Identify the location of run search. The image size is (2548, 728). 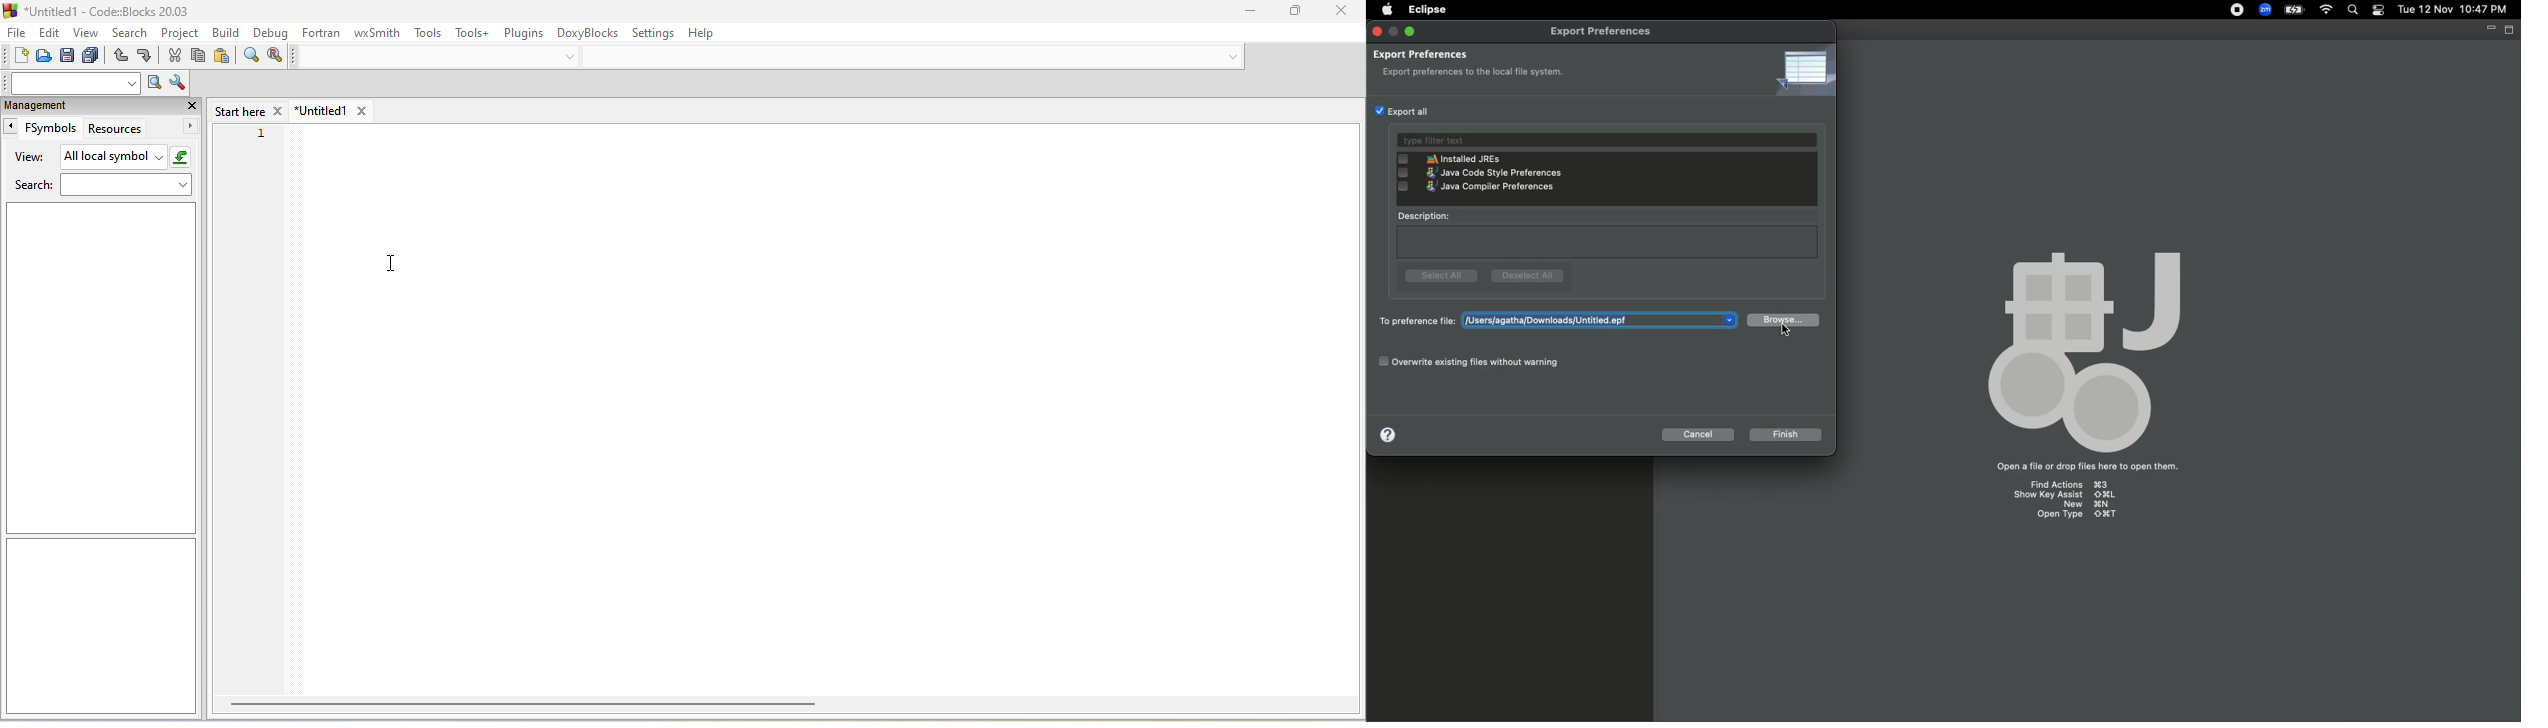
(153, 83).